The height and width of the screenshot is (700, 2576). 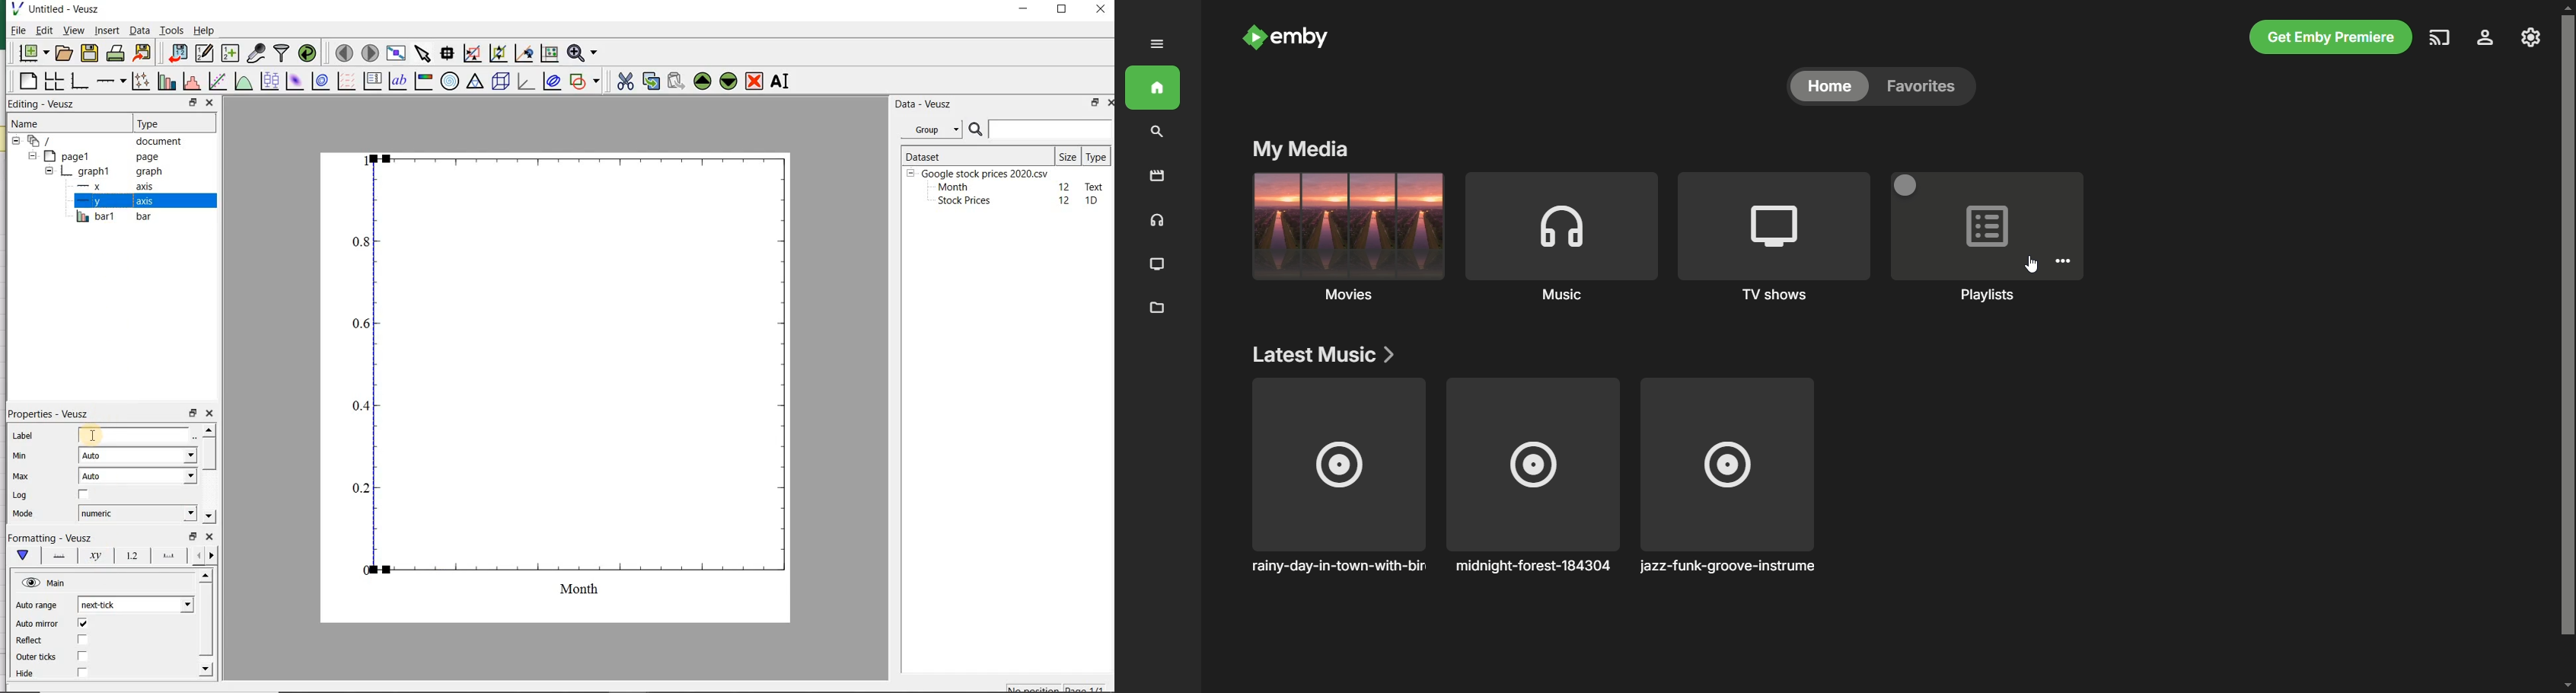 I want to click on close, so click(x=209, y=102).